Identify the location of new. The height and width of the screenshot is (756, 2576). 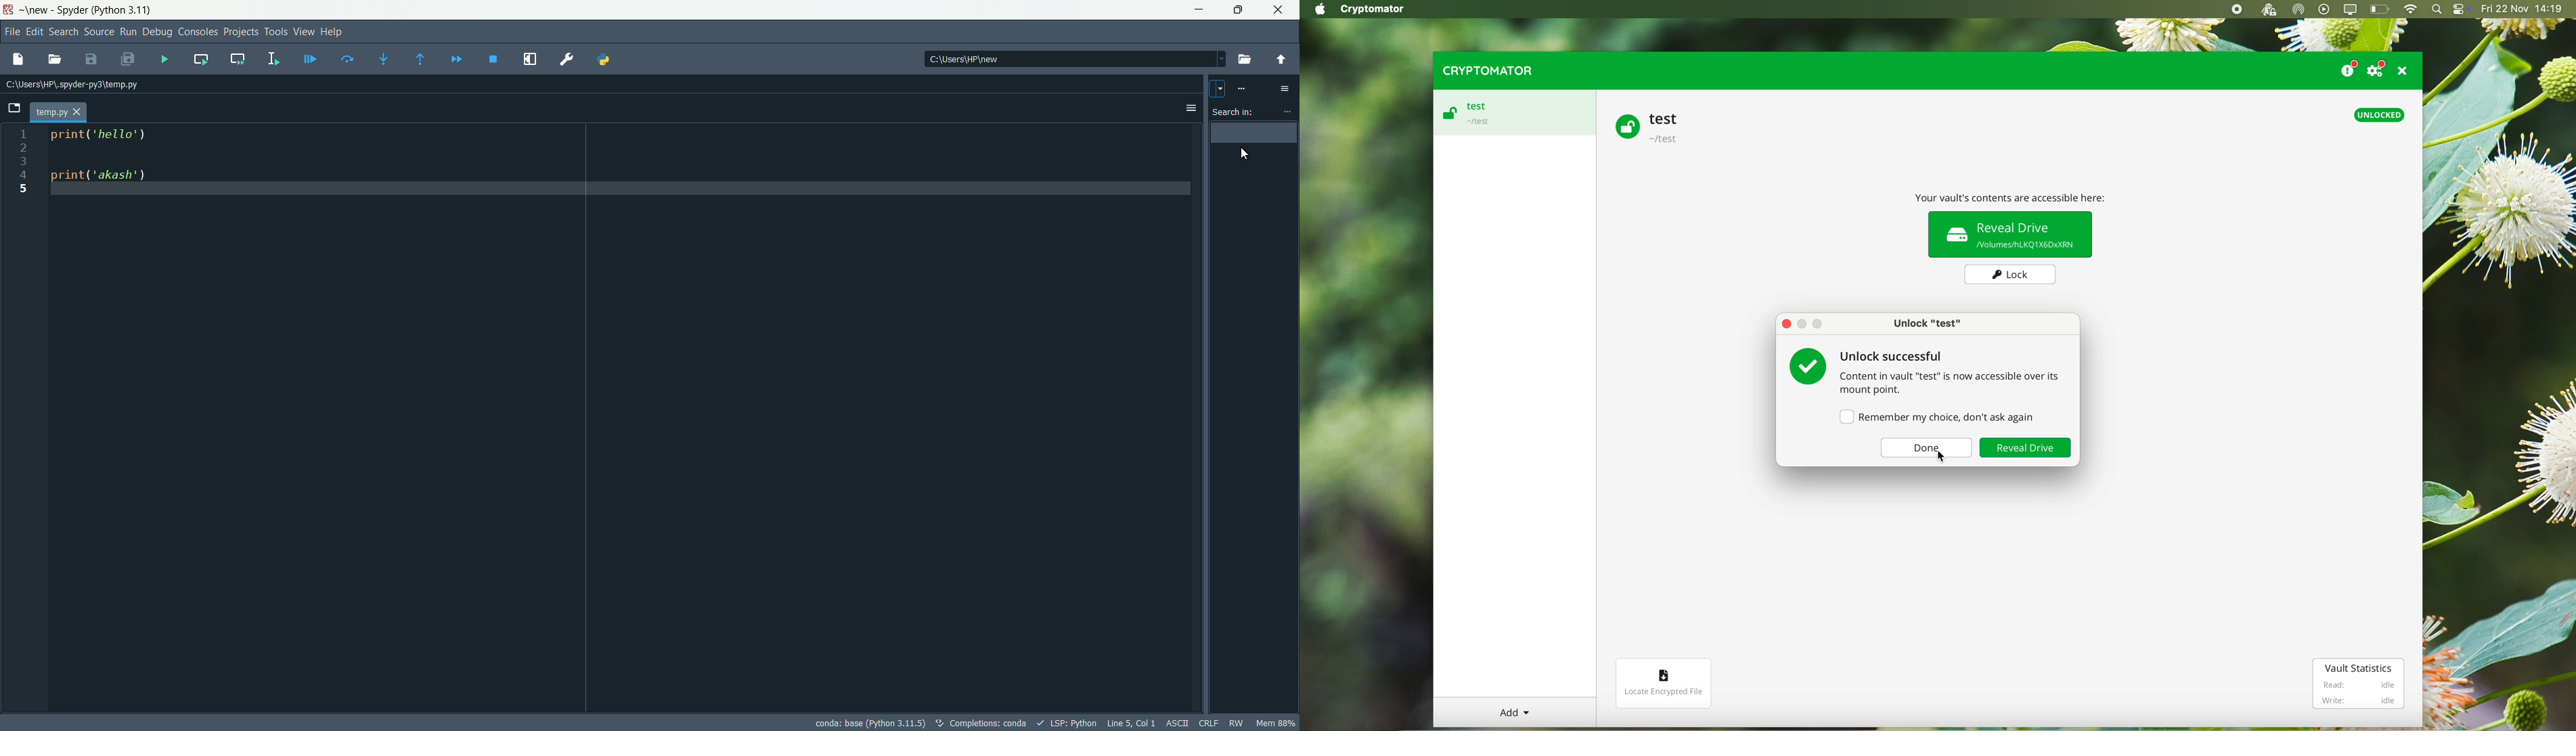
(36, 10).